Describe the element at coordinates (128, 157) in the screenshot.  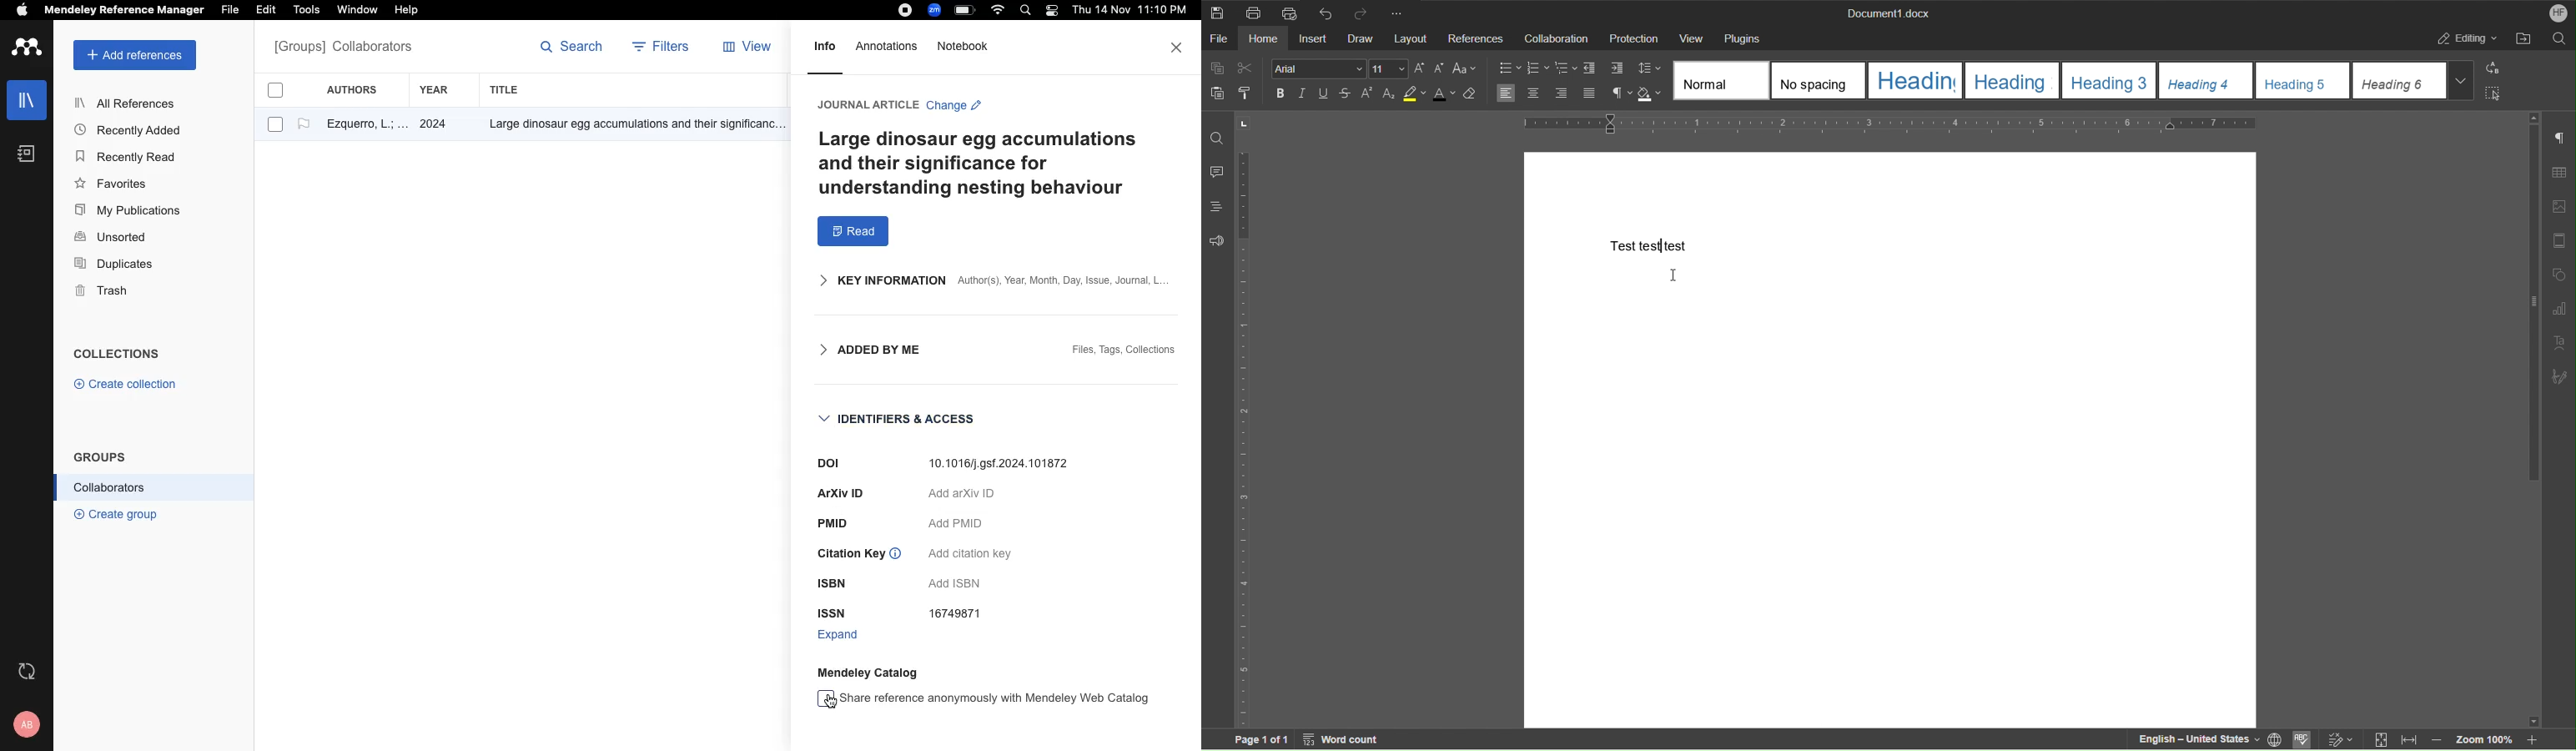
I see `Recently Read` at that location.